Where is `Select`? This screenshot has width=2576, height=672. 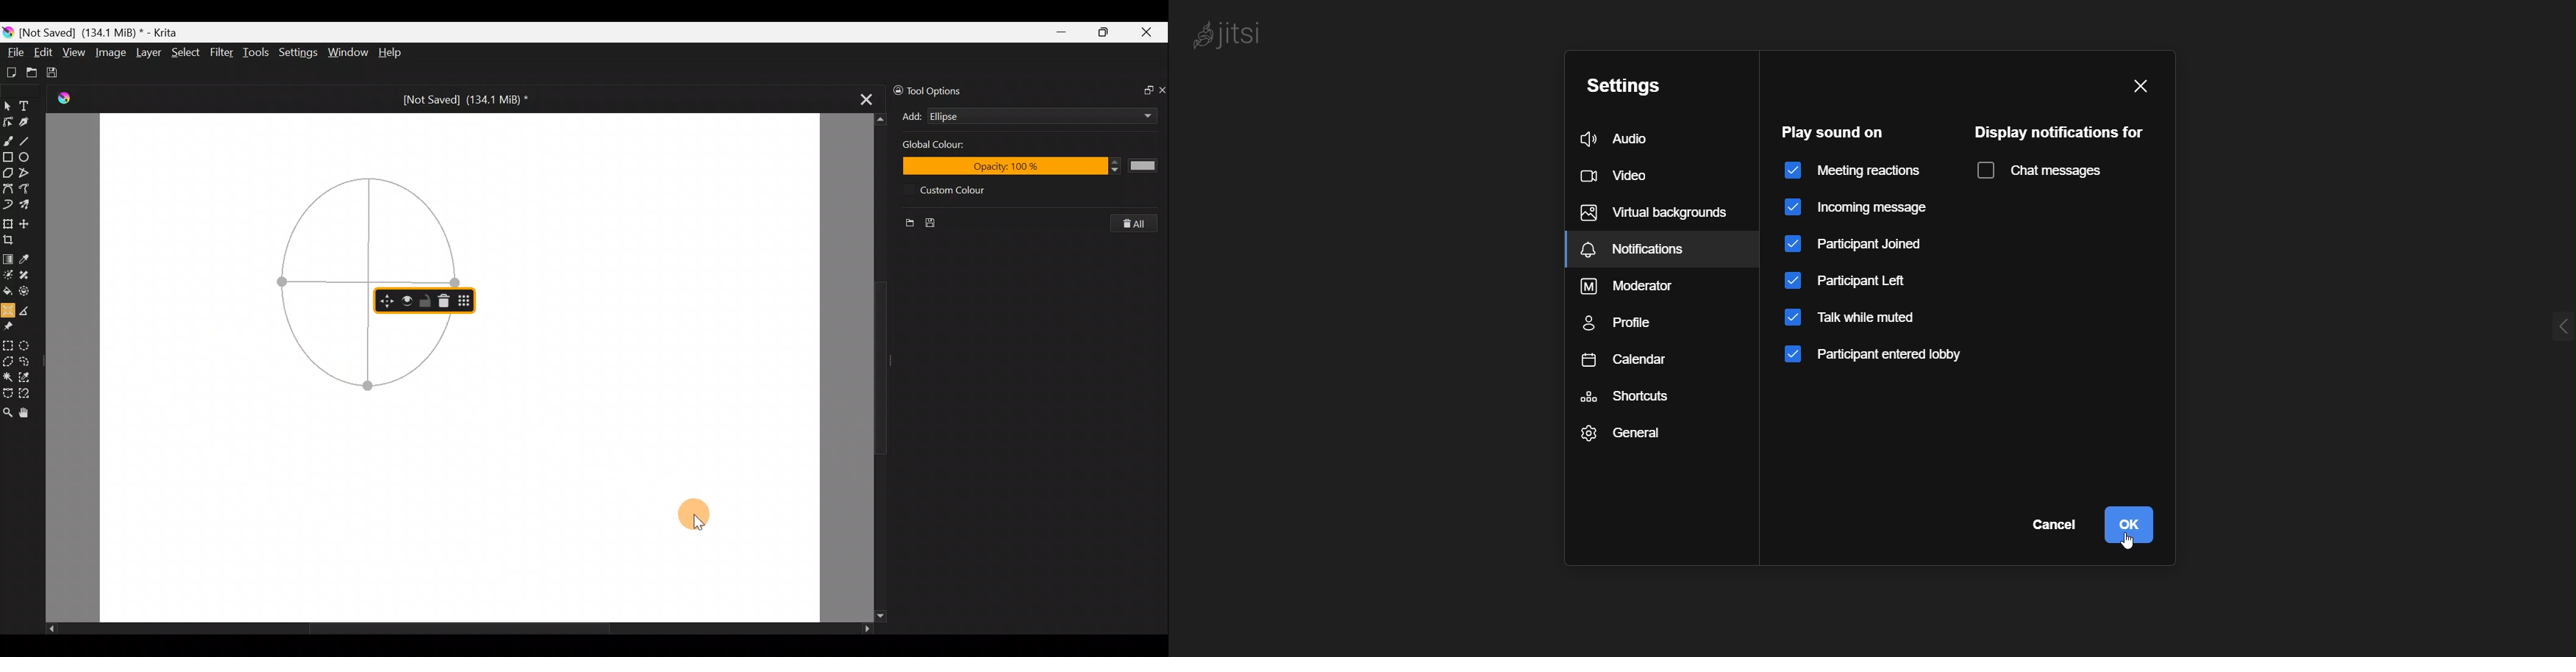 Select is located at coordinates (186, 55).